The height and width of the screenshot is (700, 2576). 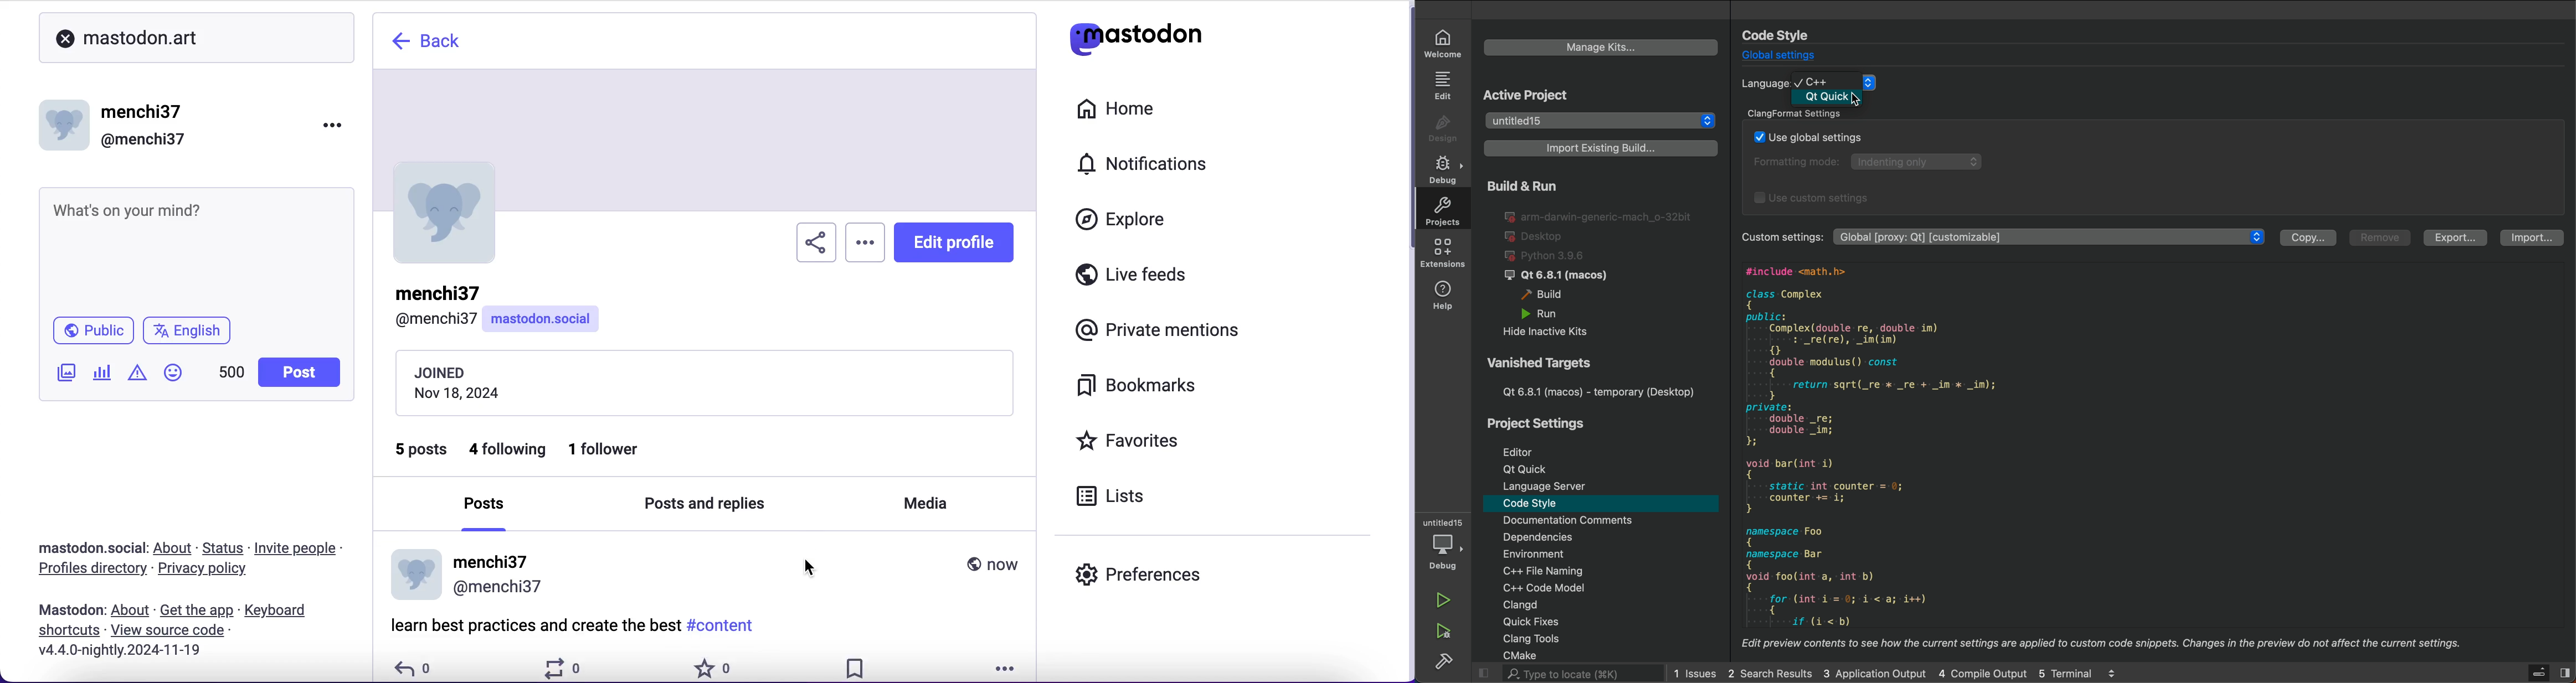 What do you see at coordinates (298, 372) in the screenshot?
I see `post` at bounding box center [298, 372].